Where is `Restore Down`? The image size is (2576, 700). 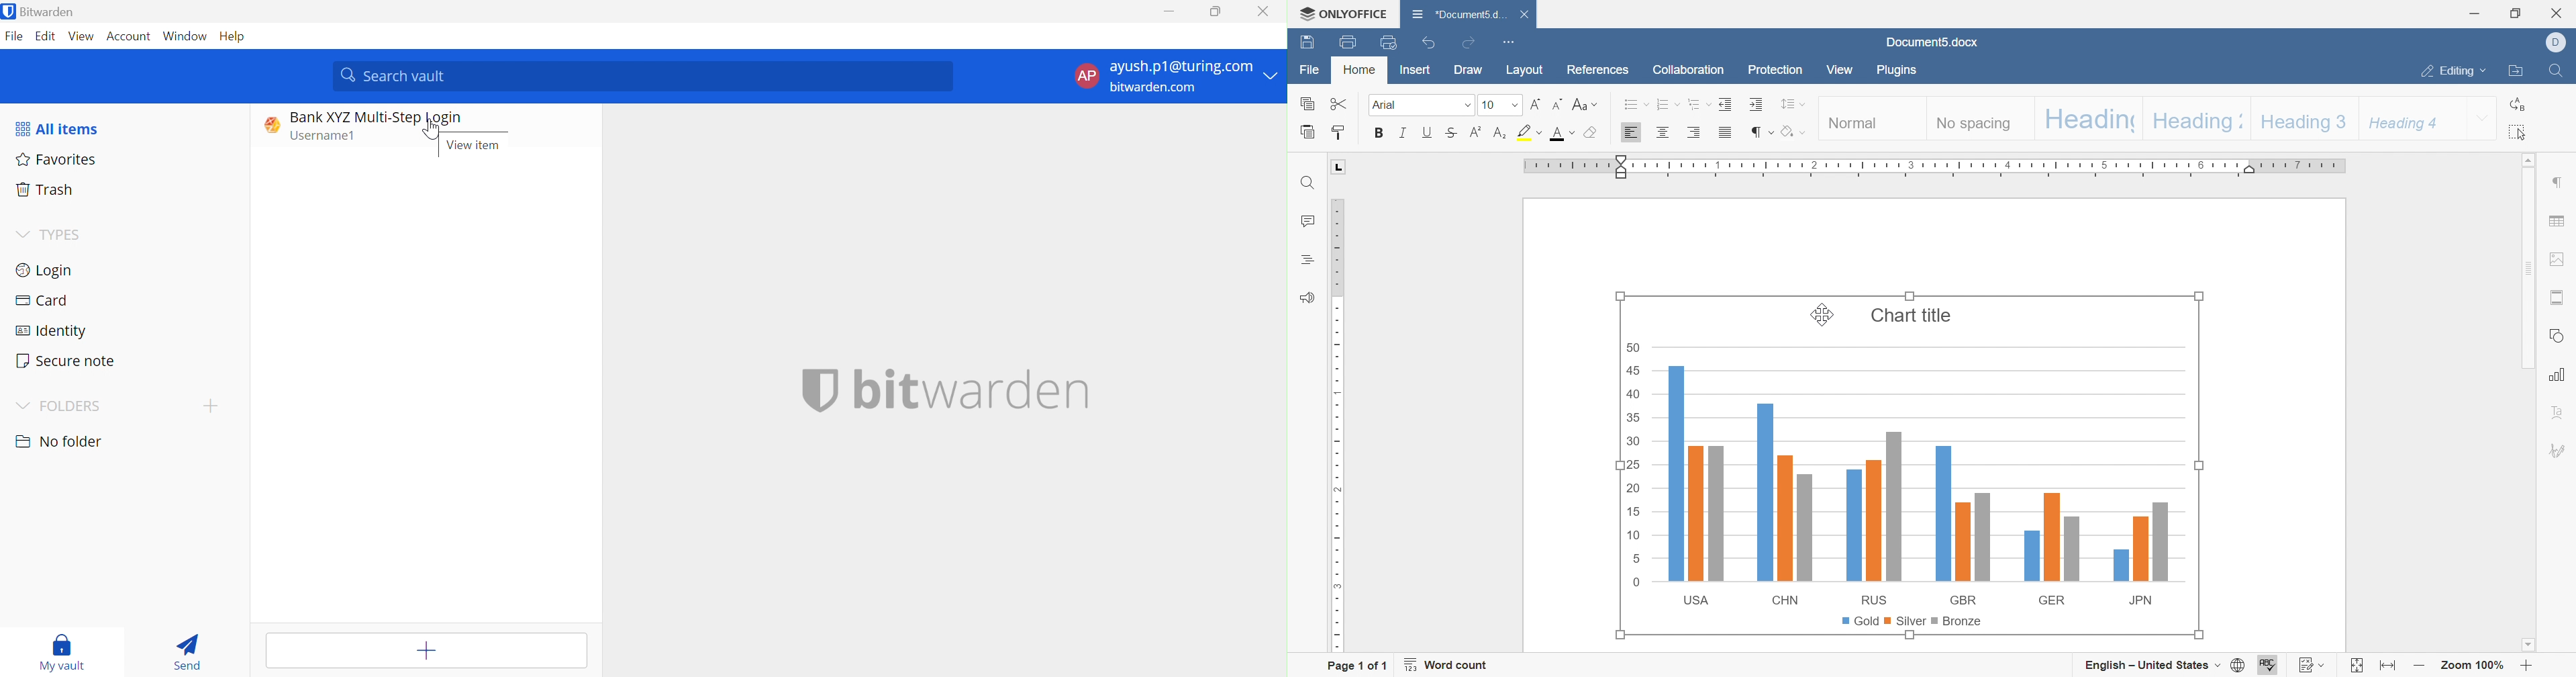
Restore Down is located at coordinates (1216, 9).